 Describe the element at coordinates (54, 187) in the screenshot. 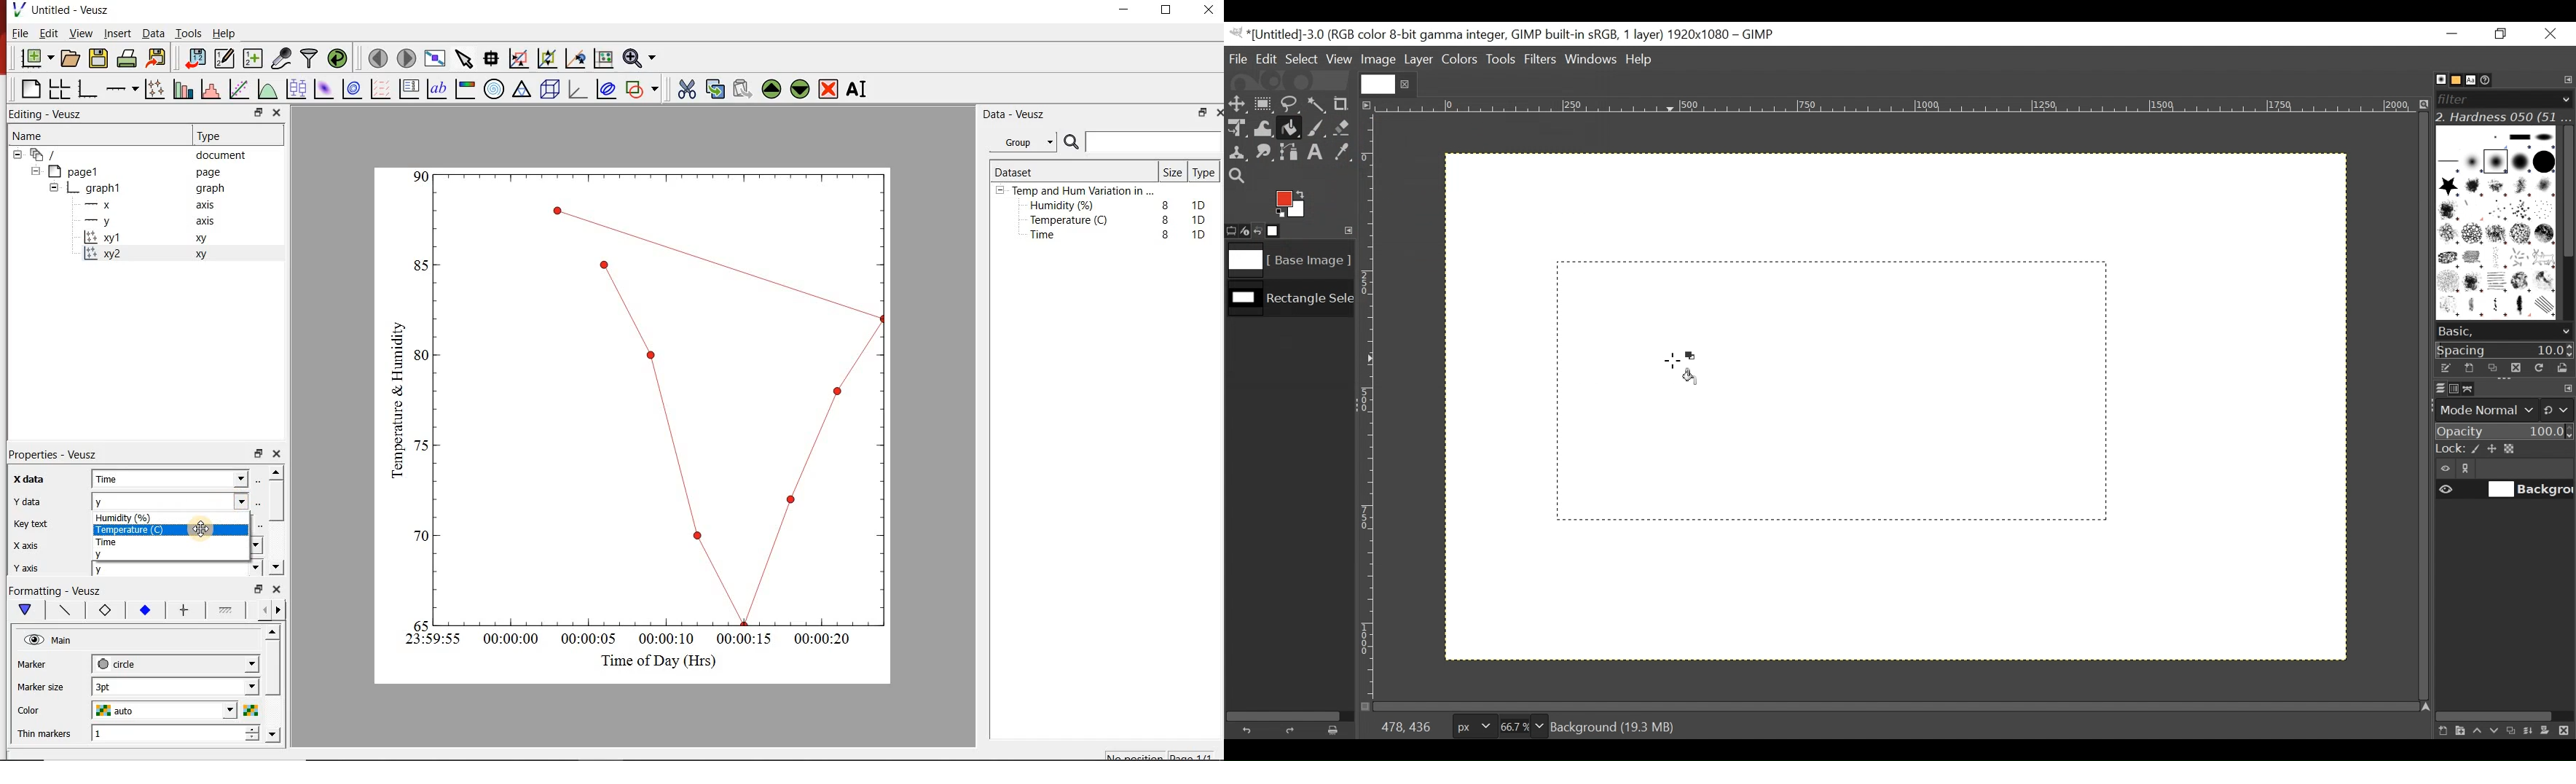

I see `hide sub menu` at that location.